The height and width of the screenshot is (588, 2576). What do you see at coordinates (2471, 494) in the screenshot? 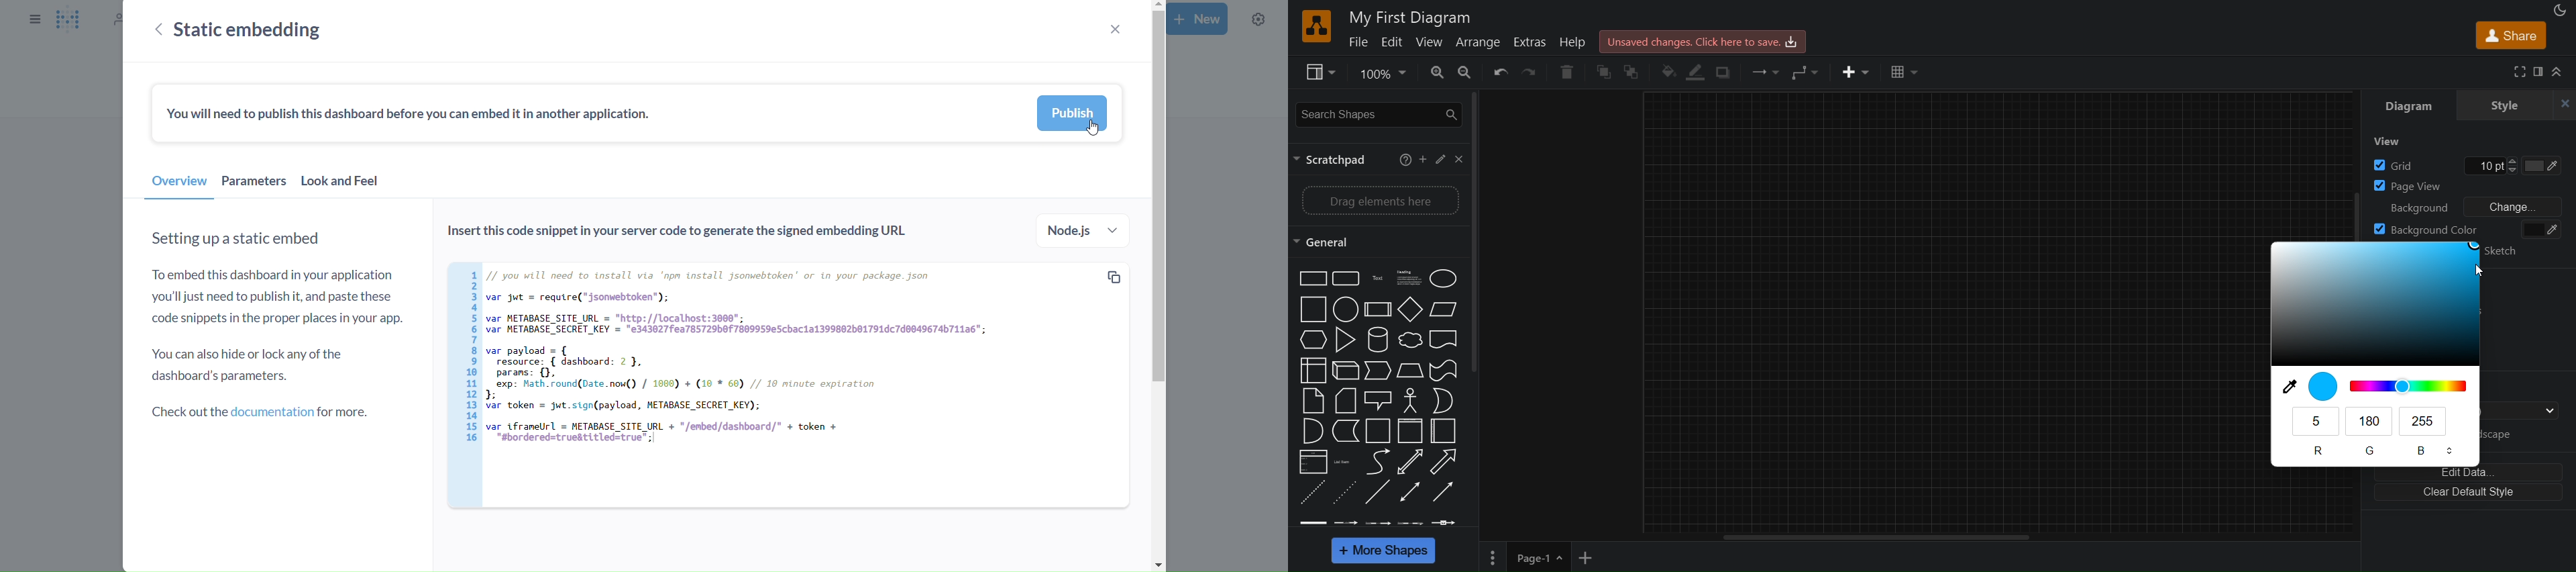
I see `clear default style` at bounding box center [2471, 494].